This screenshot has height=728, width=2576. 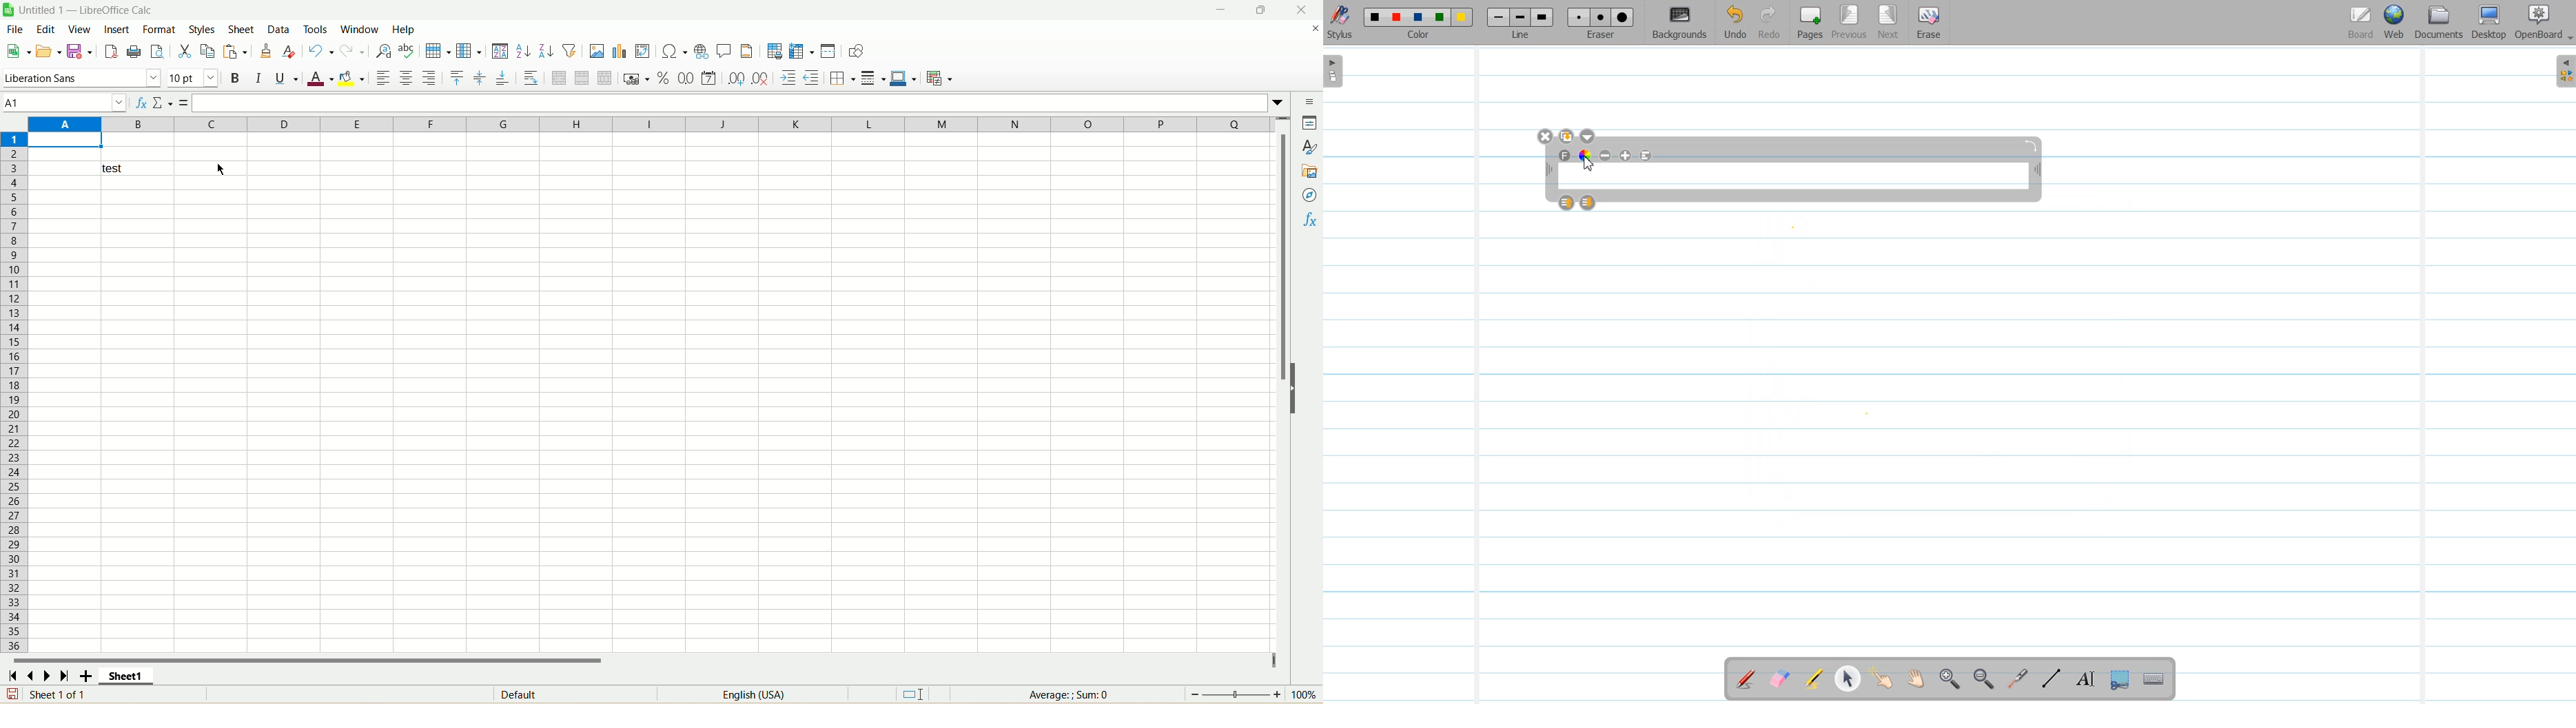 What do you see at coordinates (2038, 171) in the screenshot?
I see `Adjust width of text tool` at bounding box center [2038, 171].